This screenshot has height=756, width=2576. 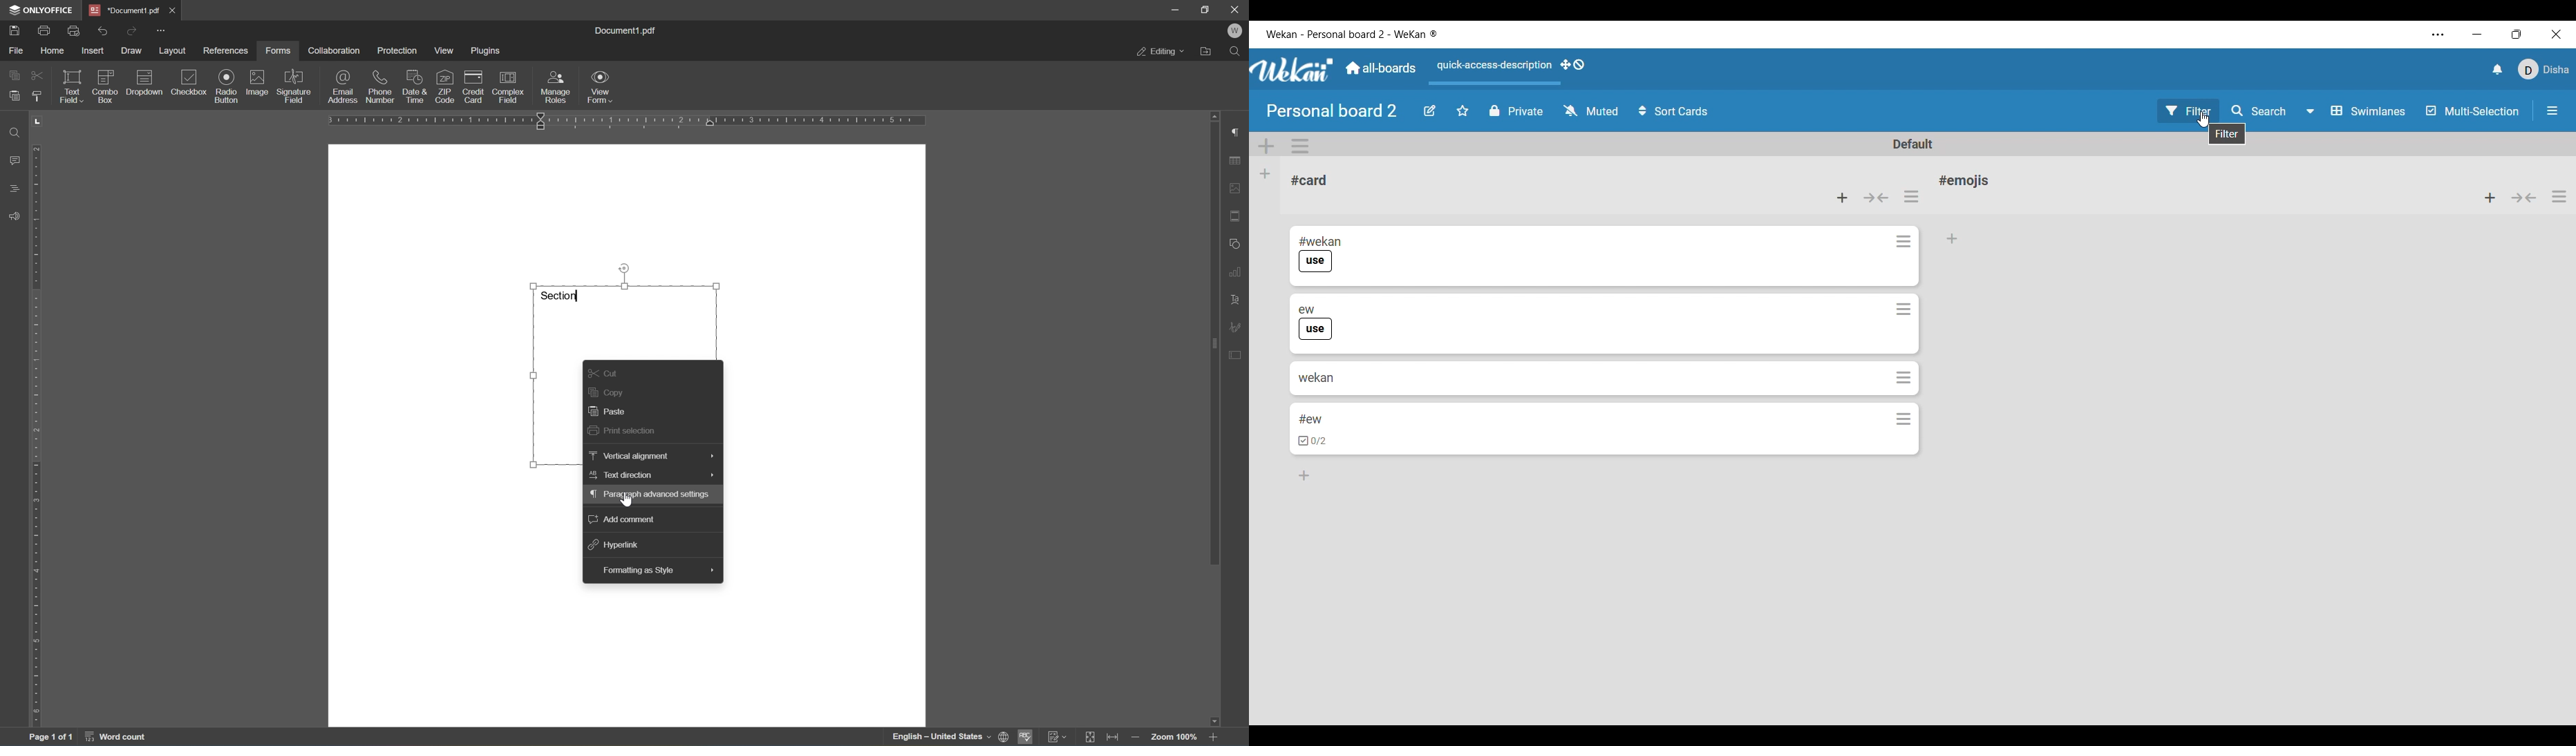 What do you see at coordinates (2476, 35) in the screenshot?
I see `Minimize` at bounding box center [2476, 35].